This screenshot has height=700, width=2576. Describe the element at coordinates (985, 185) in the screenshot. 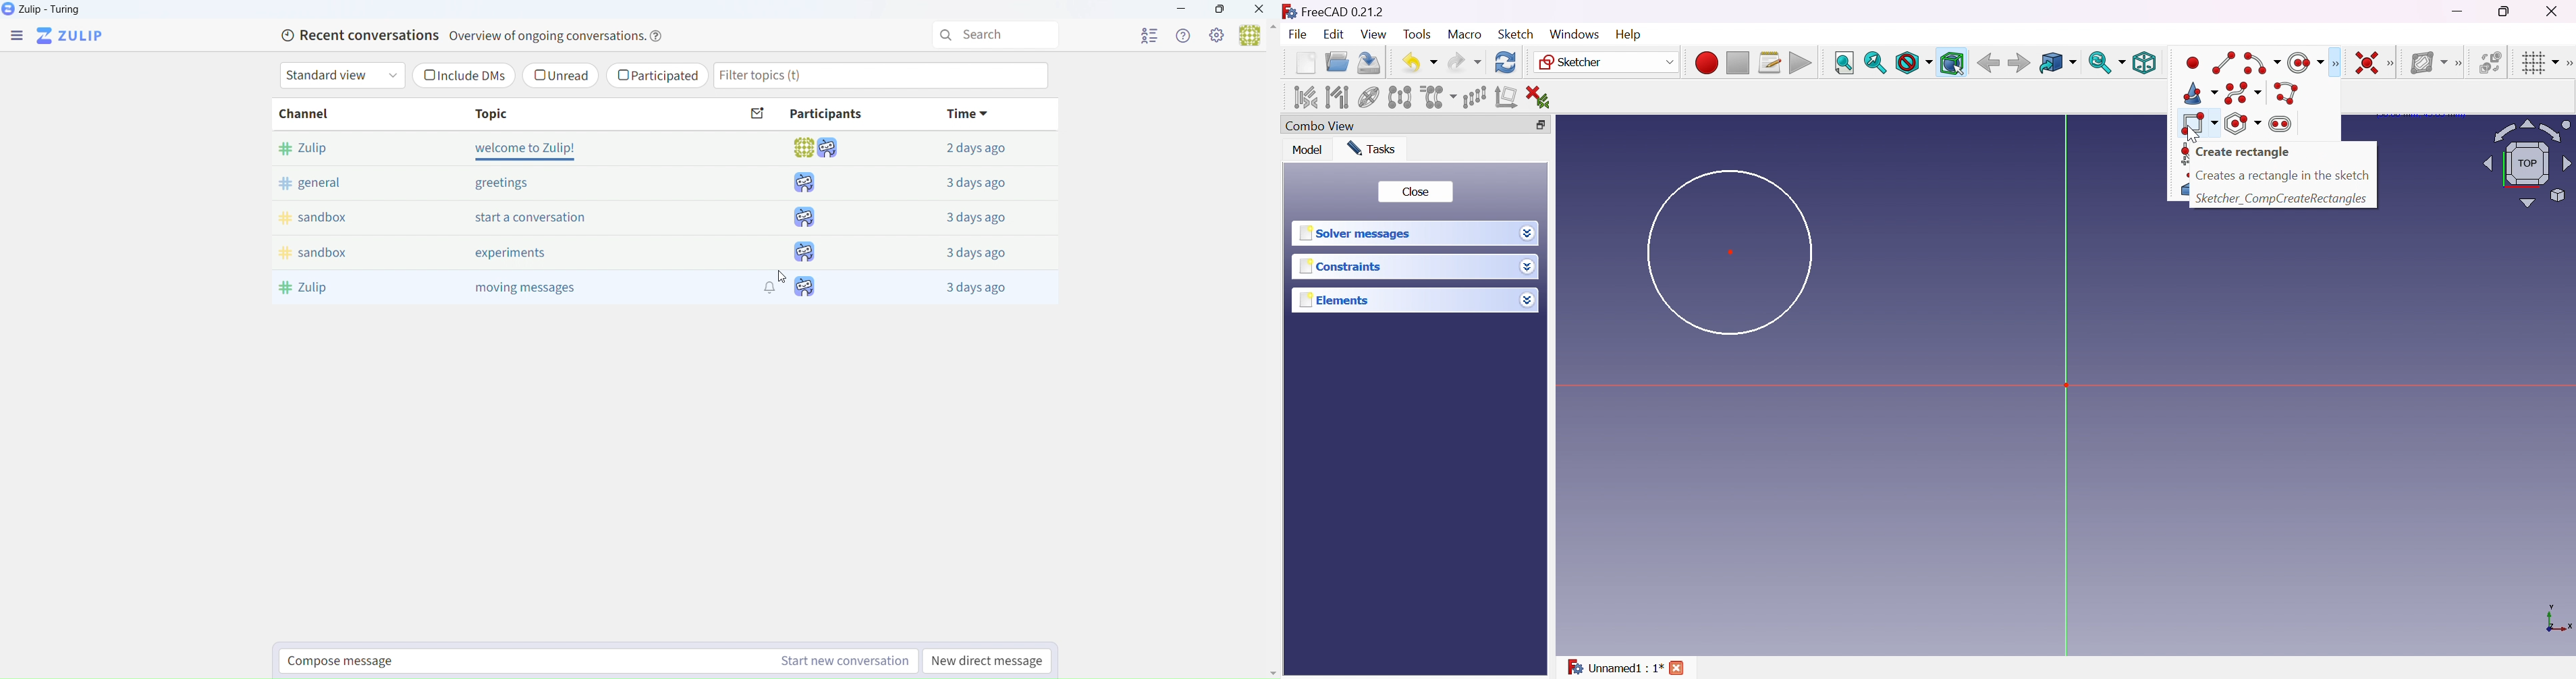

I see `3 days ago` at that location.